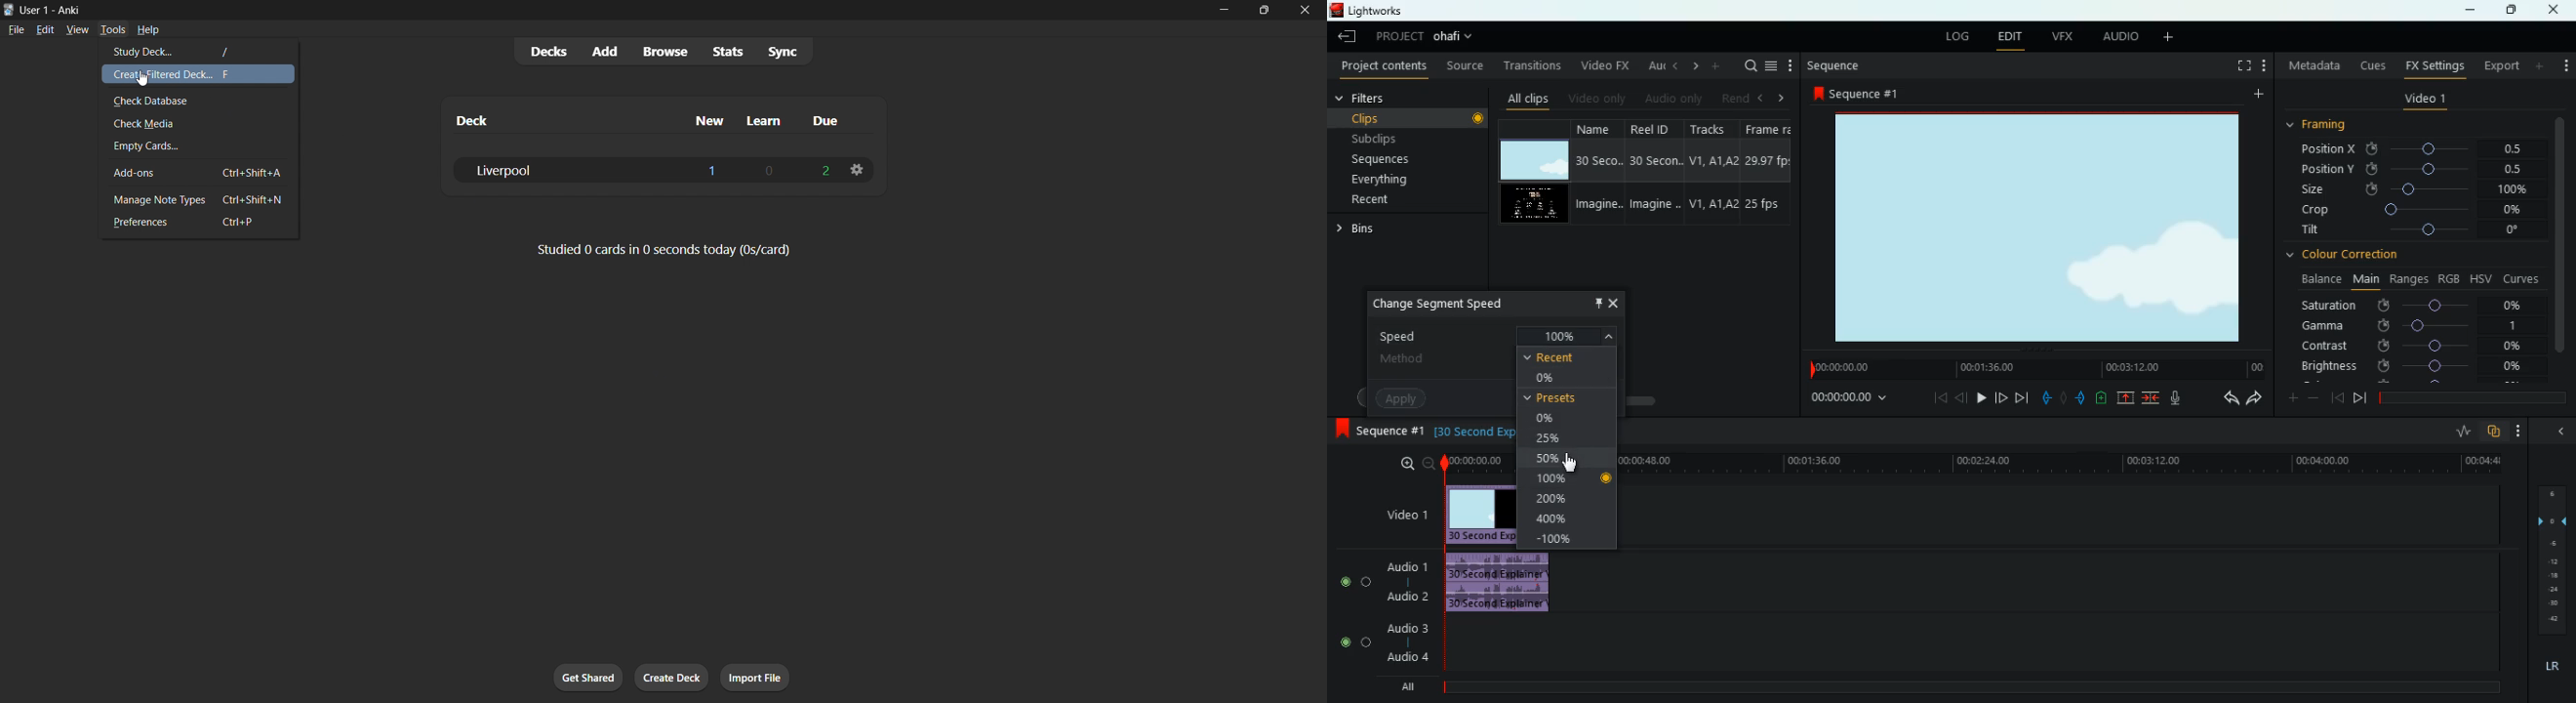 This screenshot has width=2576, height=728. What do you see at coordinates (196, 201) in the screenshot?
I see `manage note types` at bounding box center [196, 201].